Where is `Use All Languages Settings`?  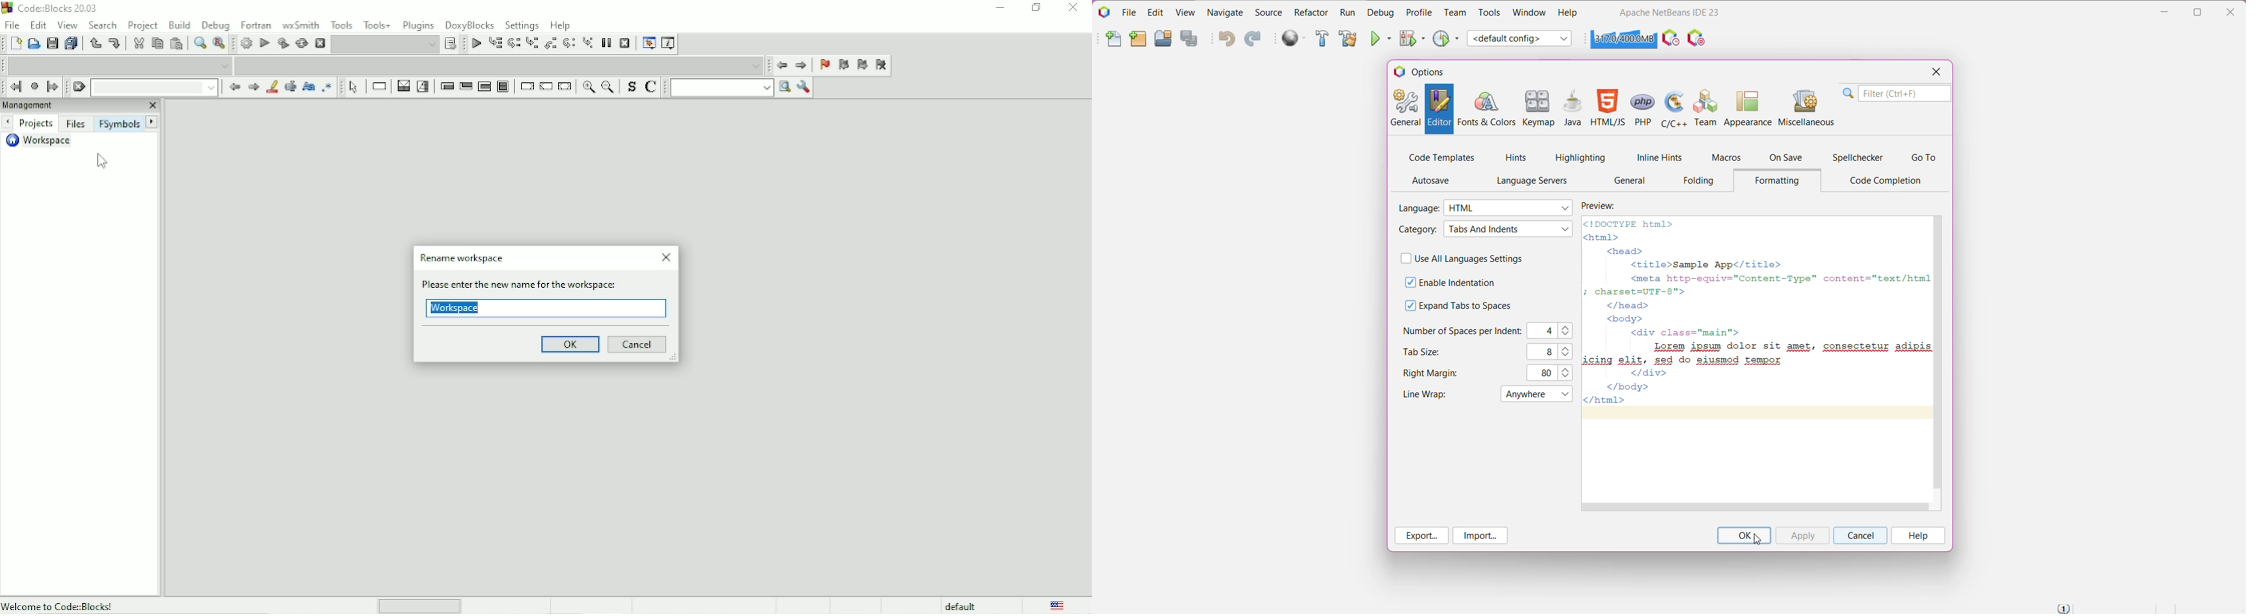 Use All Languages Settings is located at coordinates (1475, 259).